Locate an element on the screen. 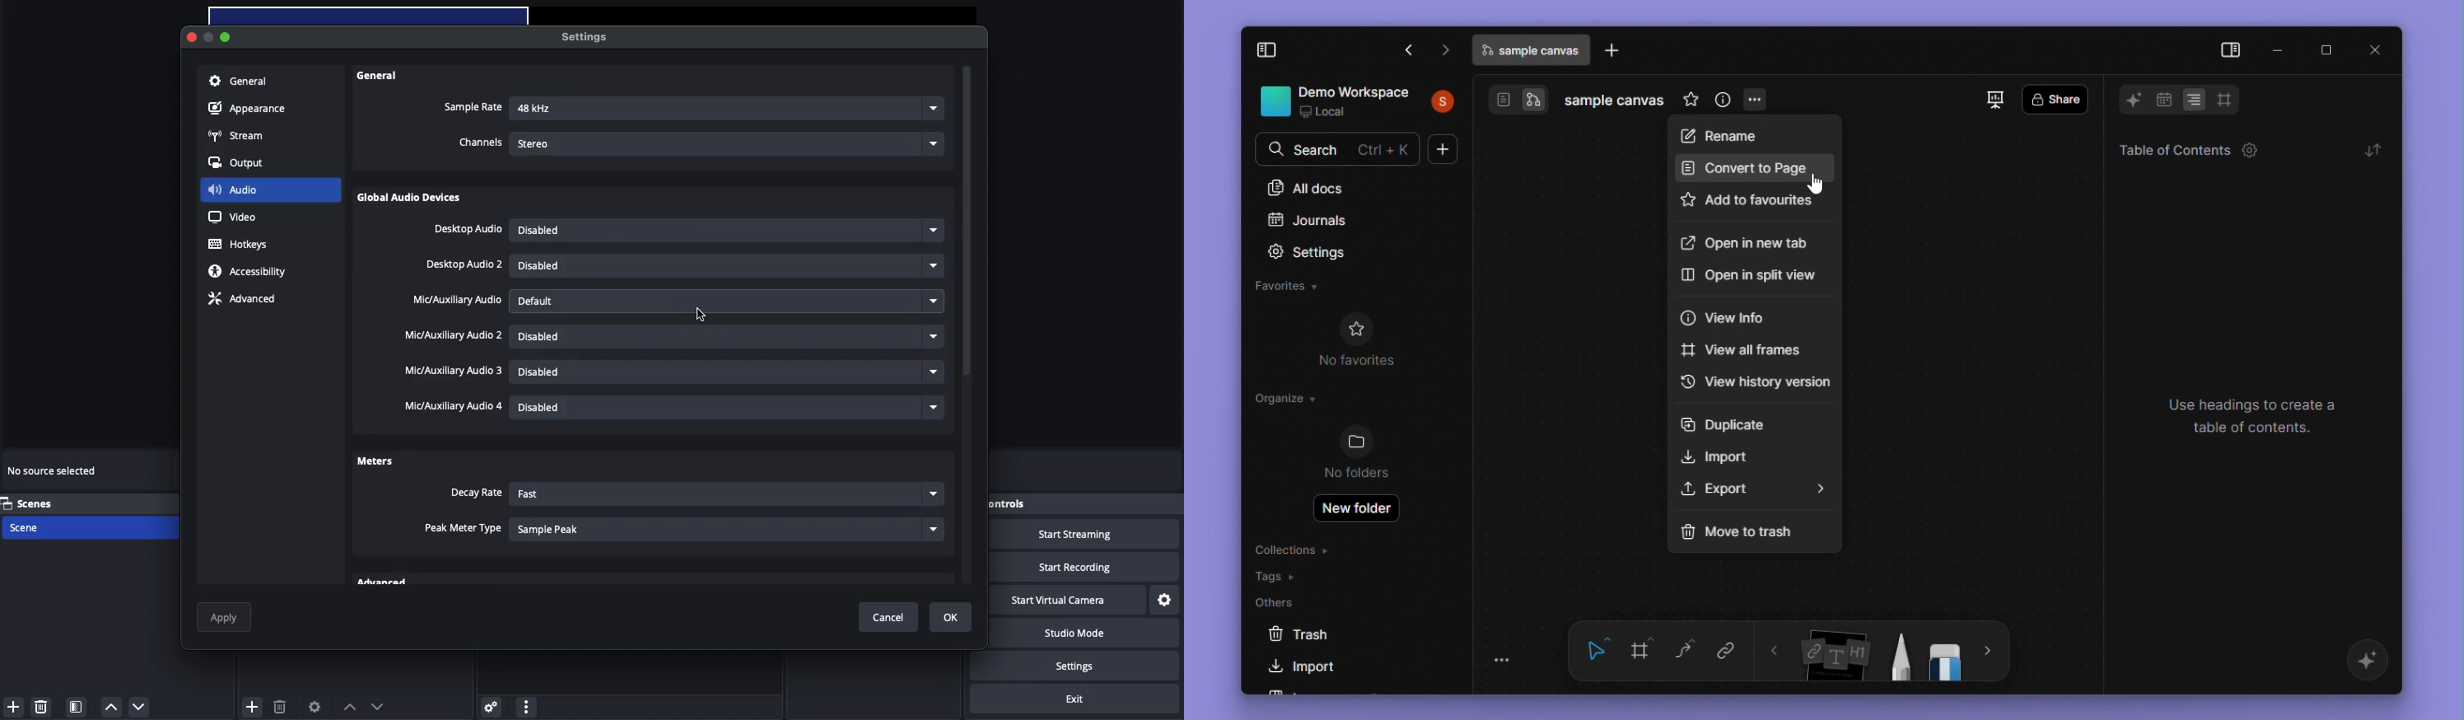 The height and width of the screenshot is (728, 2464). Place name and details is located at coordinates (1359, 102).